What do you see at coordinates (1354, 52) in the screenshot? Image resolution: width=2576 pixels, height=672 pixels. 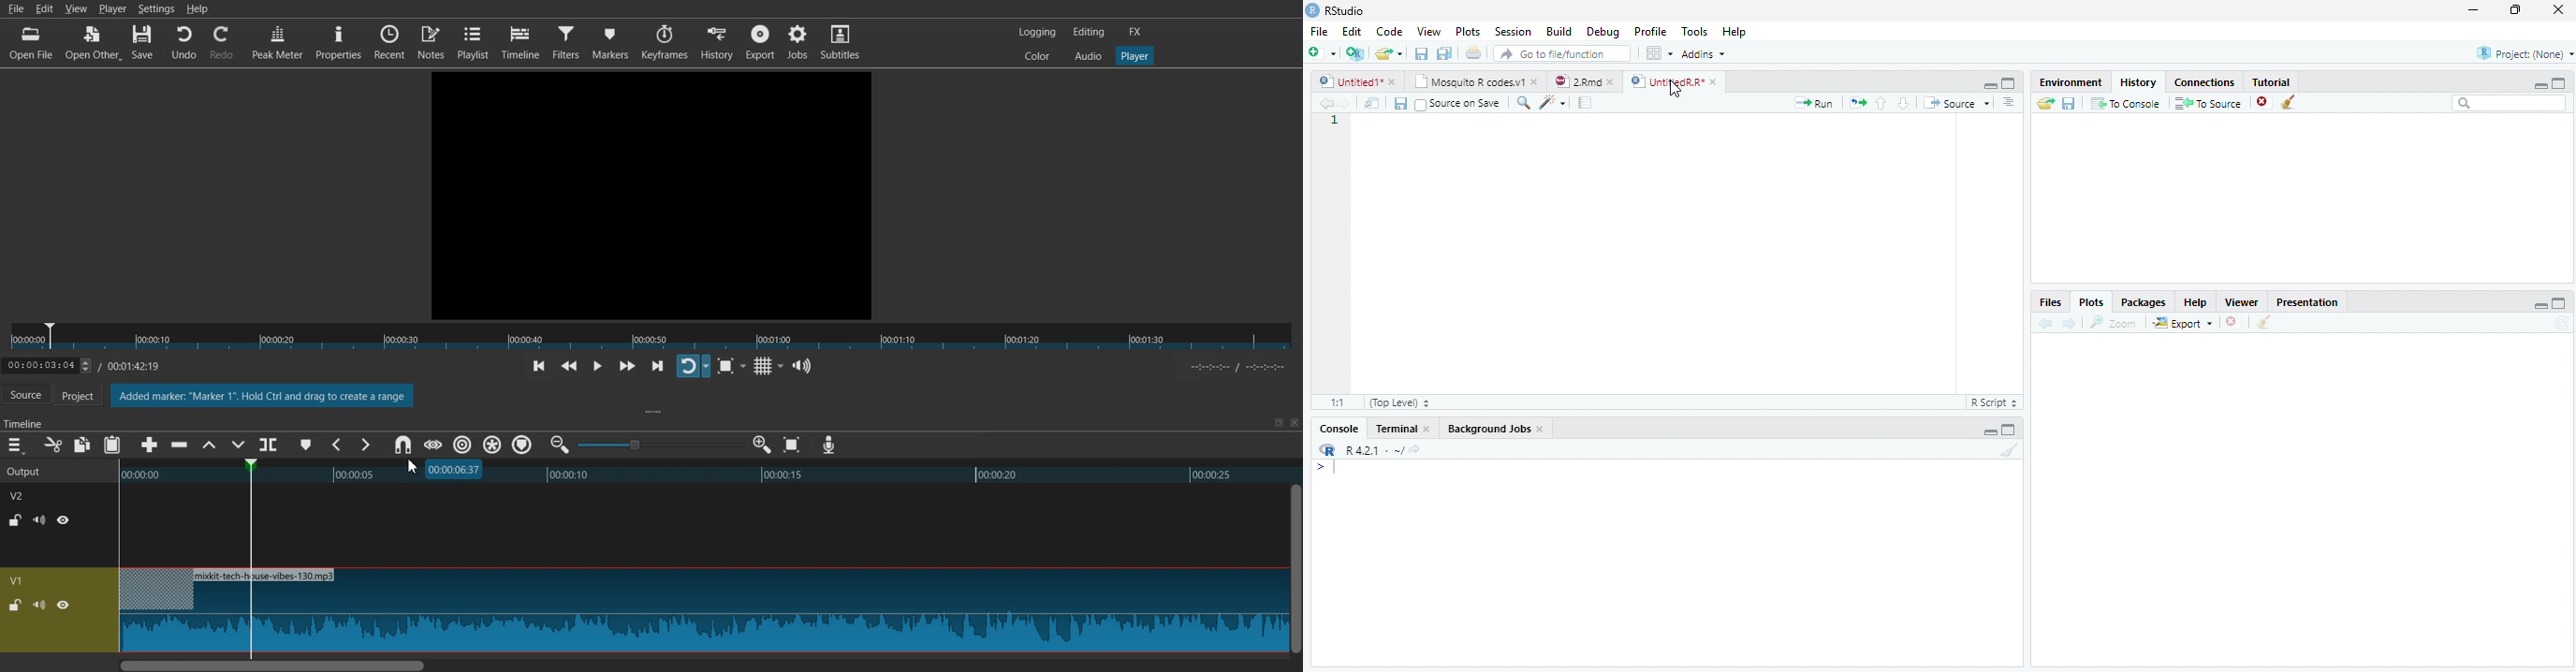 I see `Create a project` at bounding box center [1354, 52].